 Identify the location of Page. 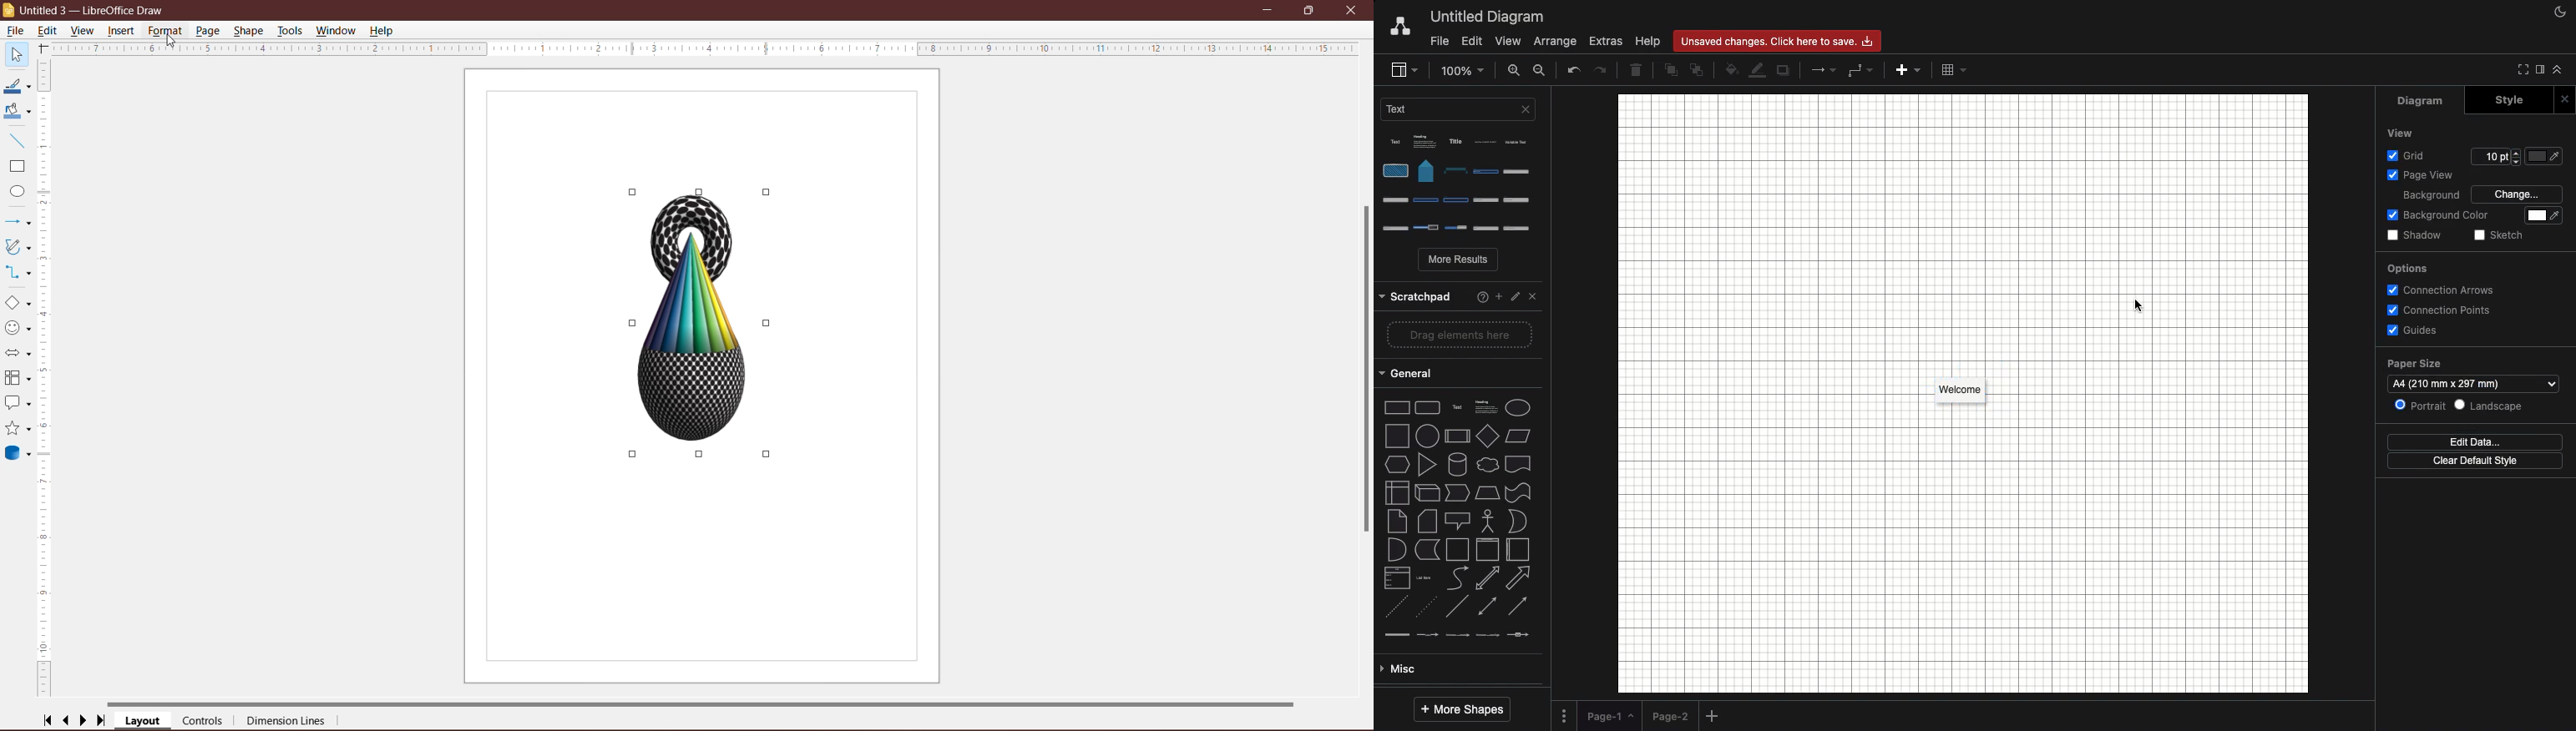
(209, 31).